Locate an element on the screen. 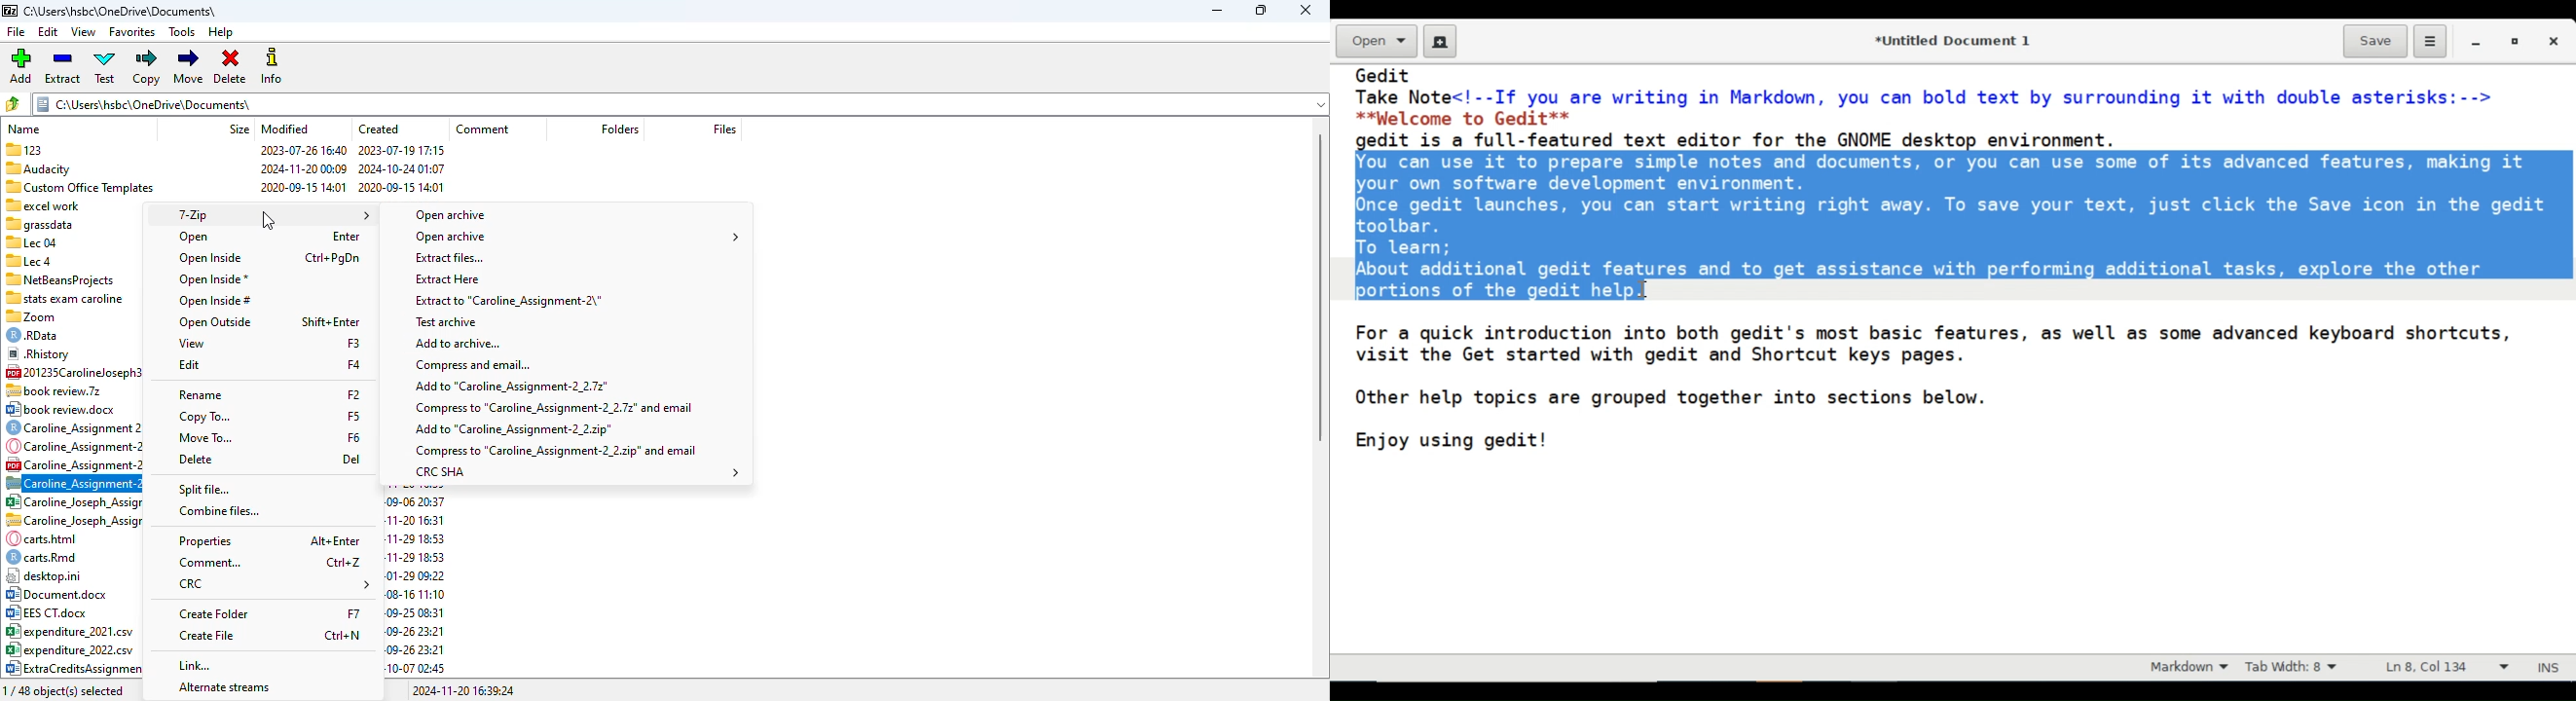  Application menu is located at coordinates (2429, 42).